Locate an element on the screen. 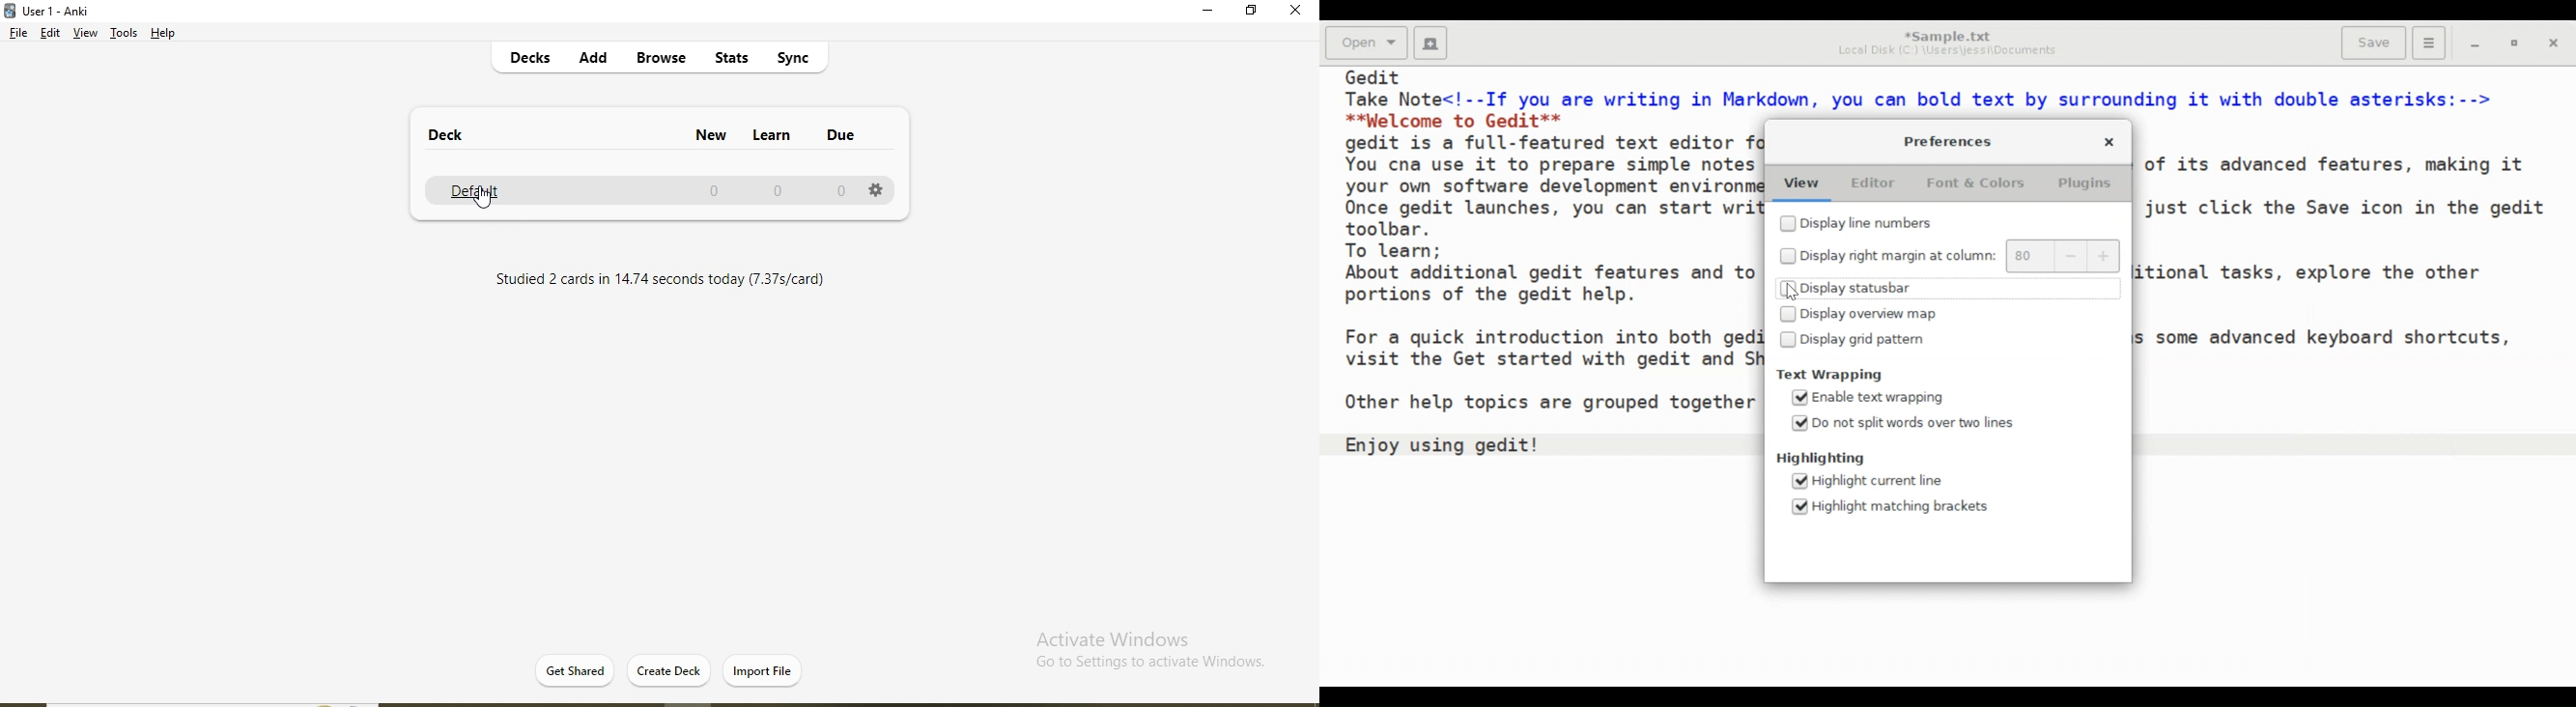 This screenshot has width=2576, height=728. Insert Mode (INS) is located at coordinates (2546, 674).